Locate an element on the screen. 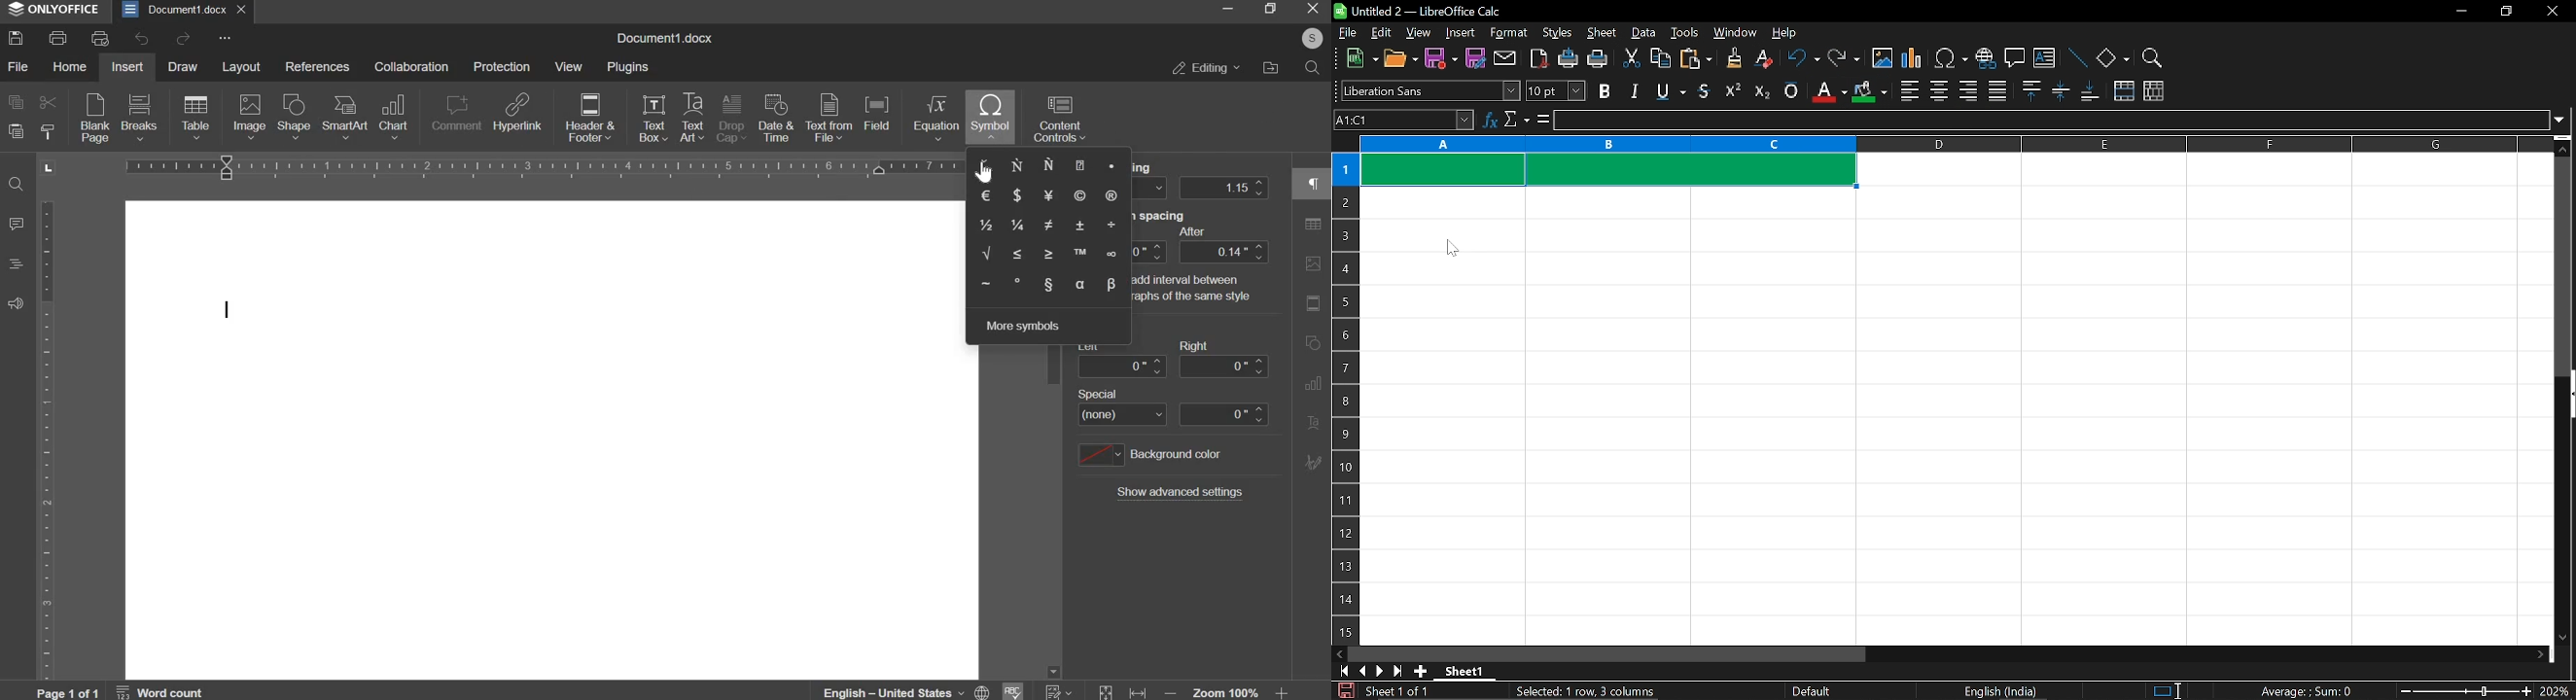  comment is located at coordinates (17, 223).